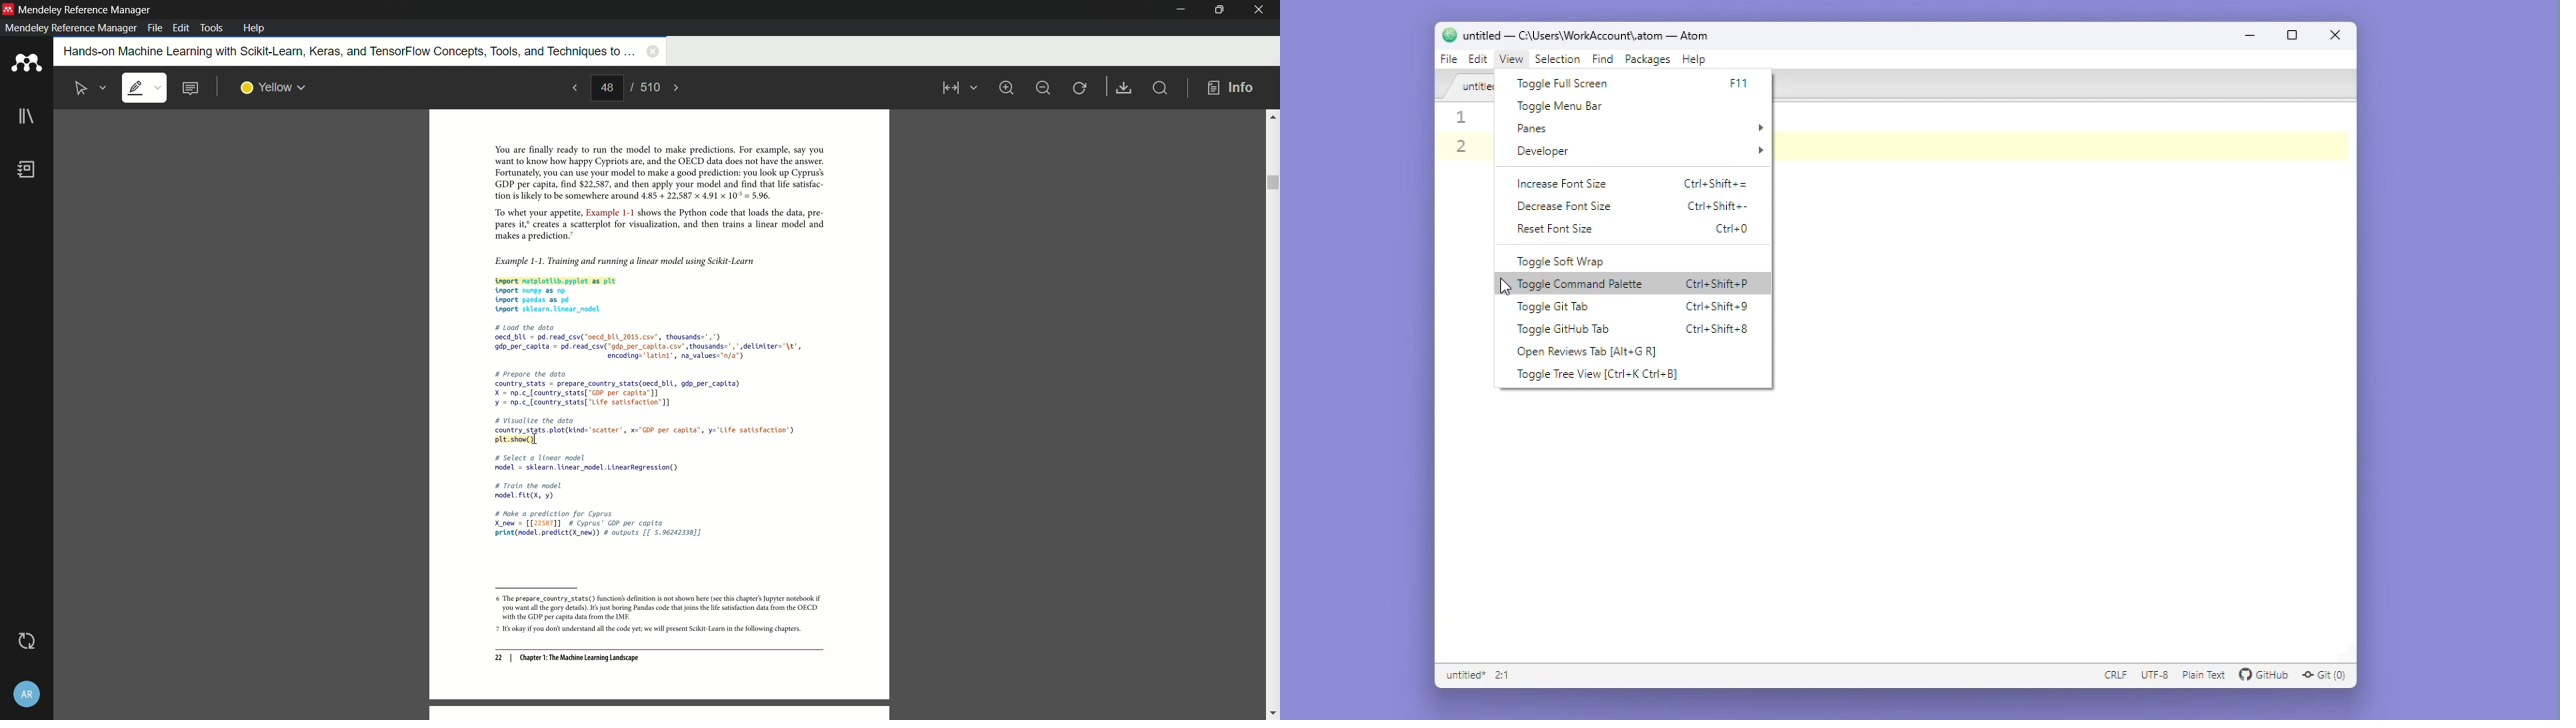 The width and height of the screenshot is (2576, 728). Describe the element at coordinates (1217, 9) in the screenshot. I see `maximize` at that location.